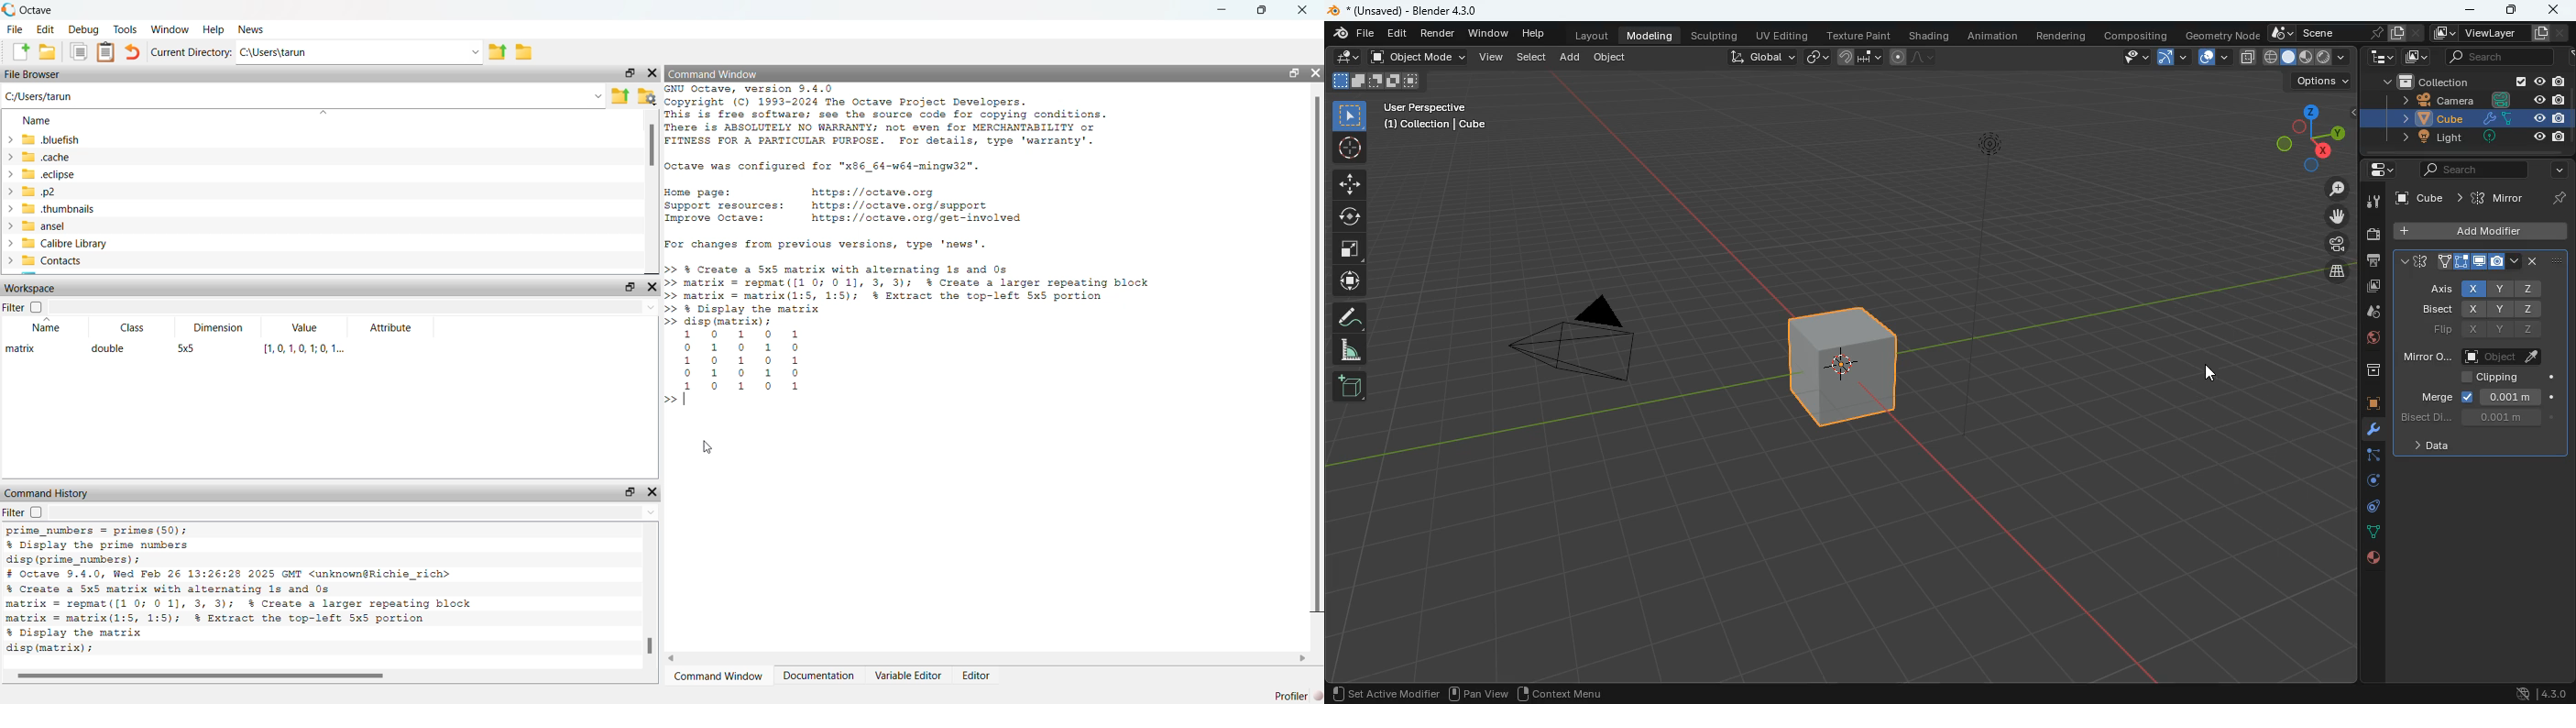 The width and height of the screenshot is (2576, 728). What do you see at coordinates (132, 327) in the screenshot?
I see `Class` at bounding box center [132, 327].